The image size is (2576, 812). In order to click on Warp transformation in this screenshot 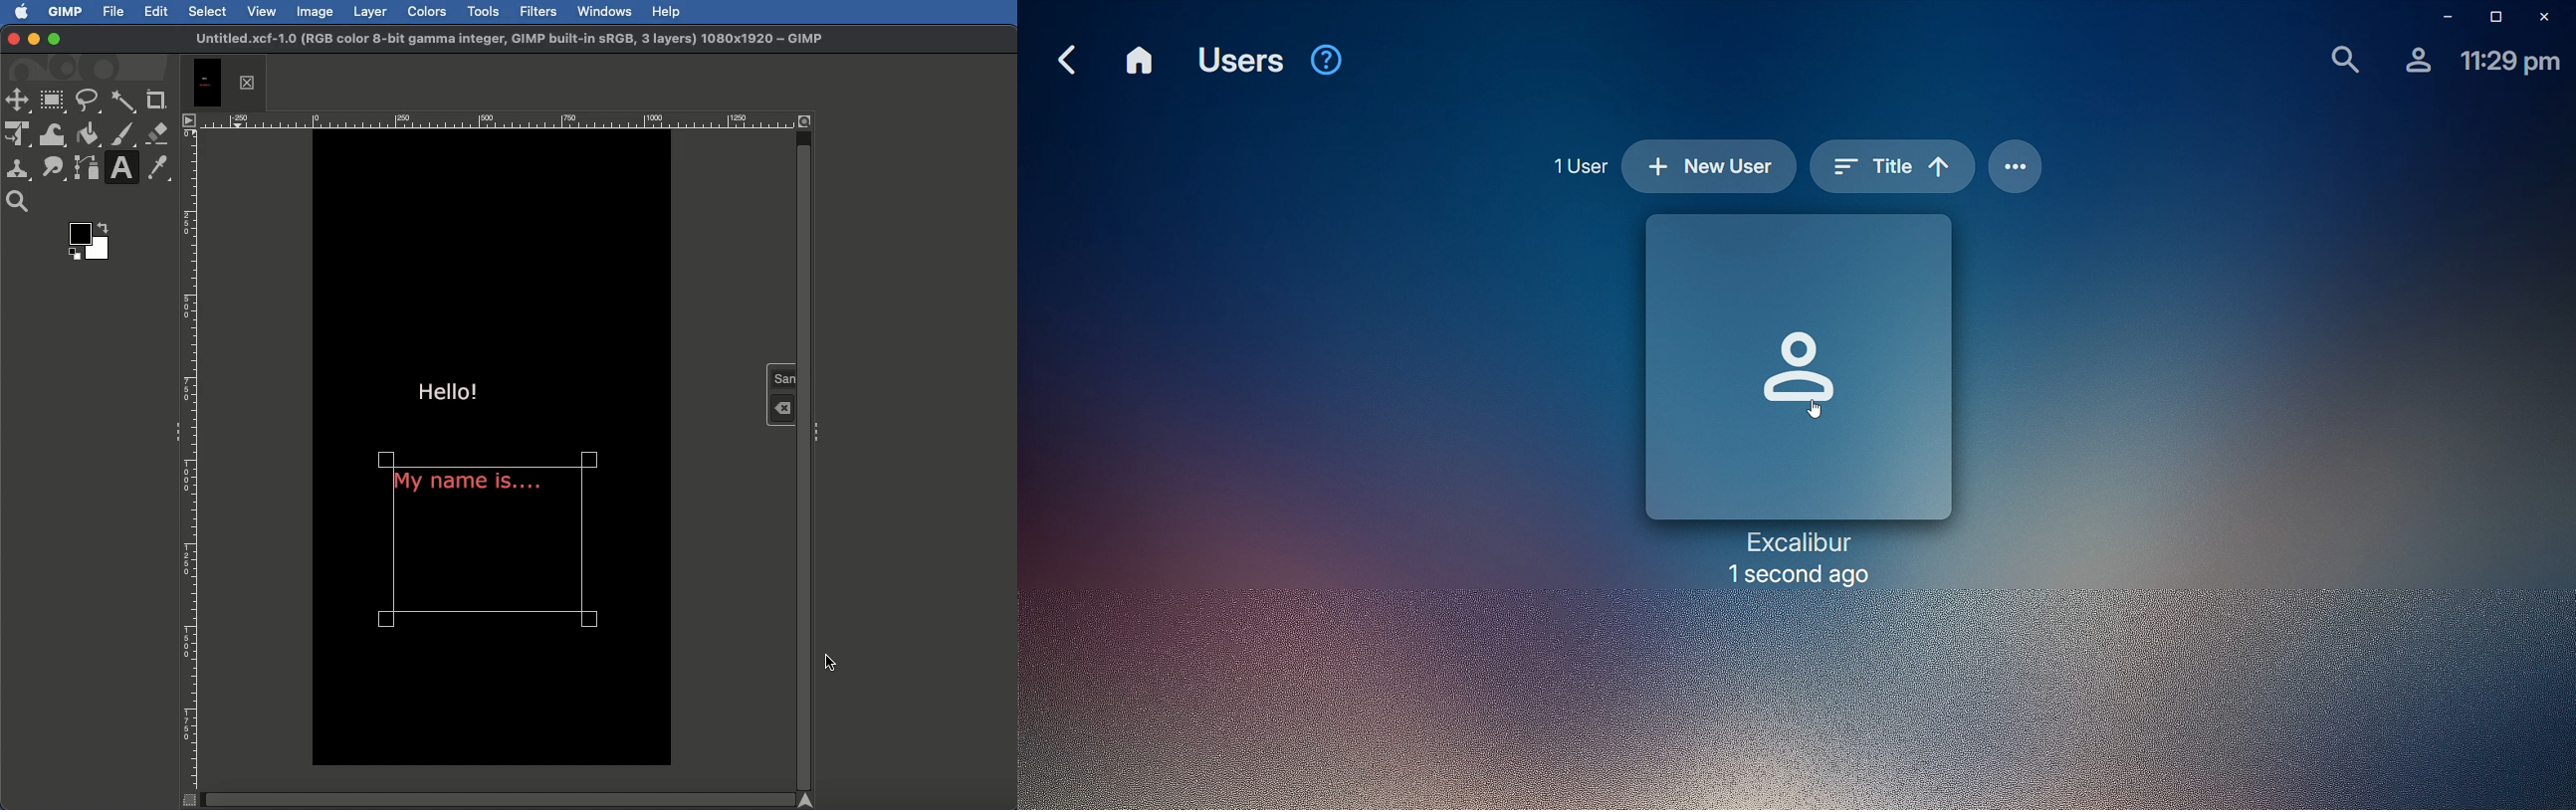, I will do `click(55, 134)`.